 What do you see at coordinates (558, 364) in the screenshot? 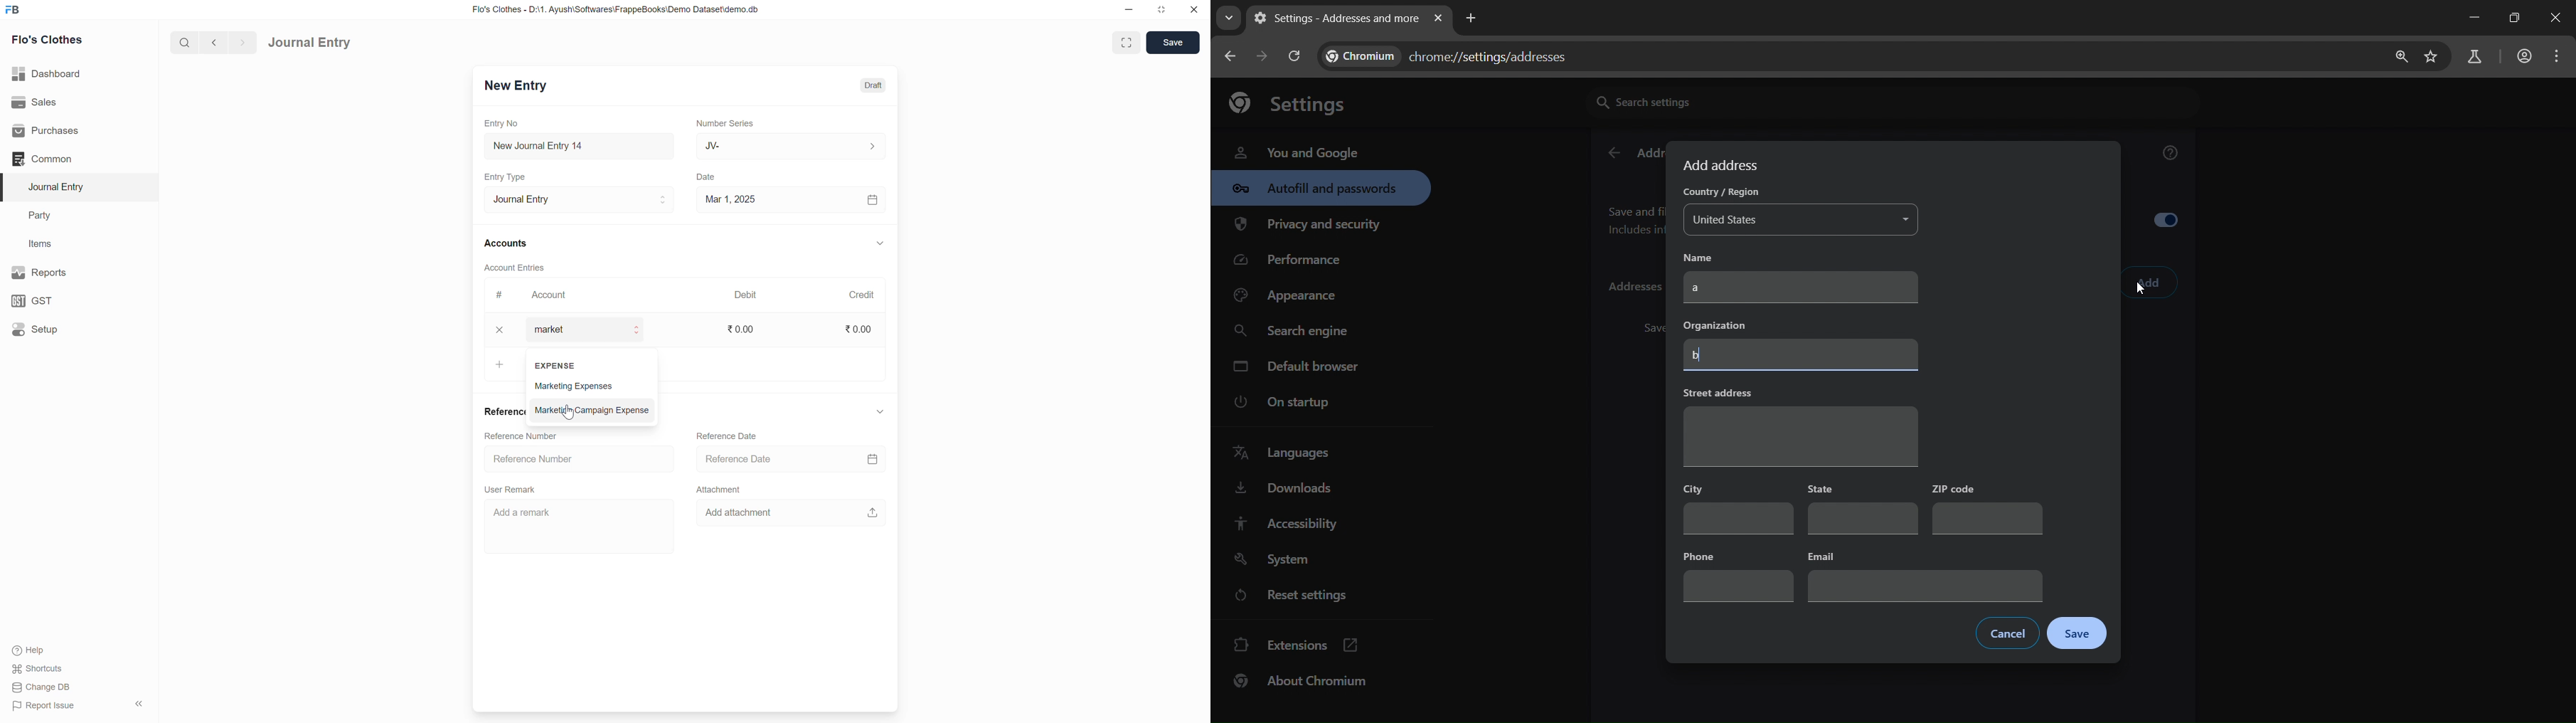
I see `expense` at bounding box center [558, 364].